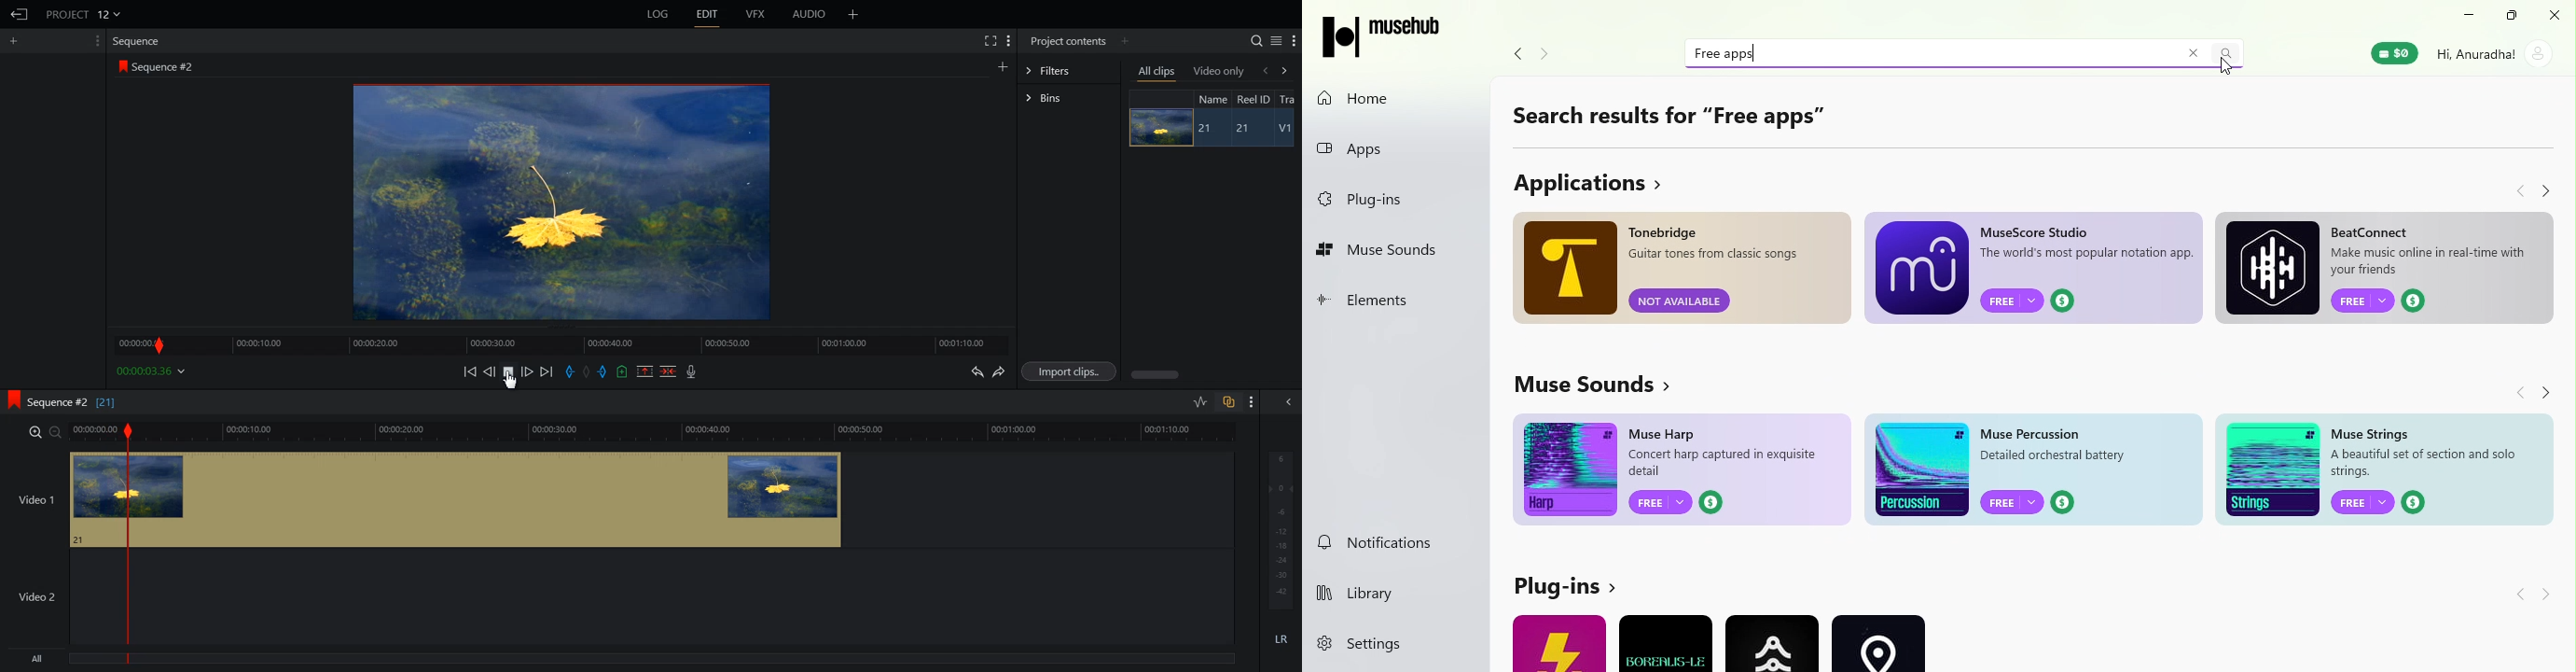 This screenshot has width=2576, height=672. I want to click on Remove Mark Section, so click(645, 371).